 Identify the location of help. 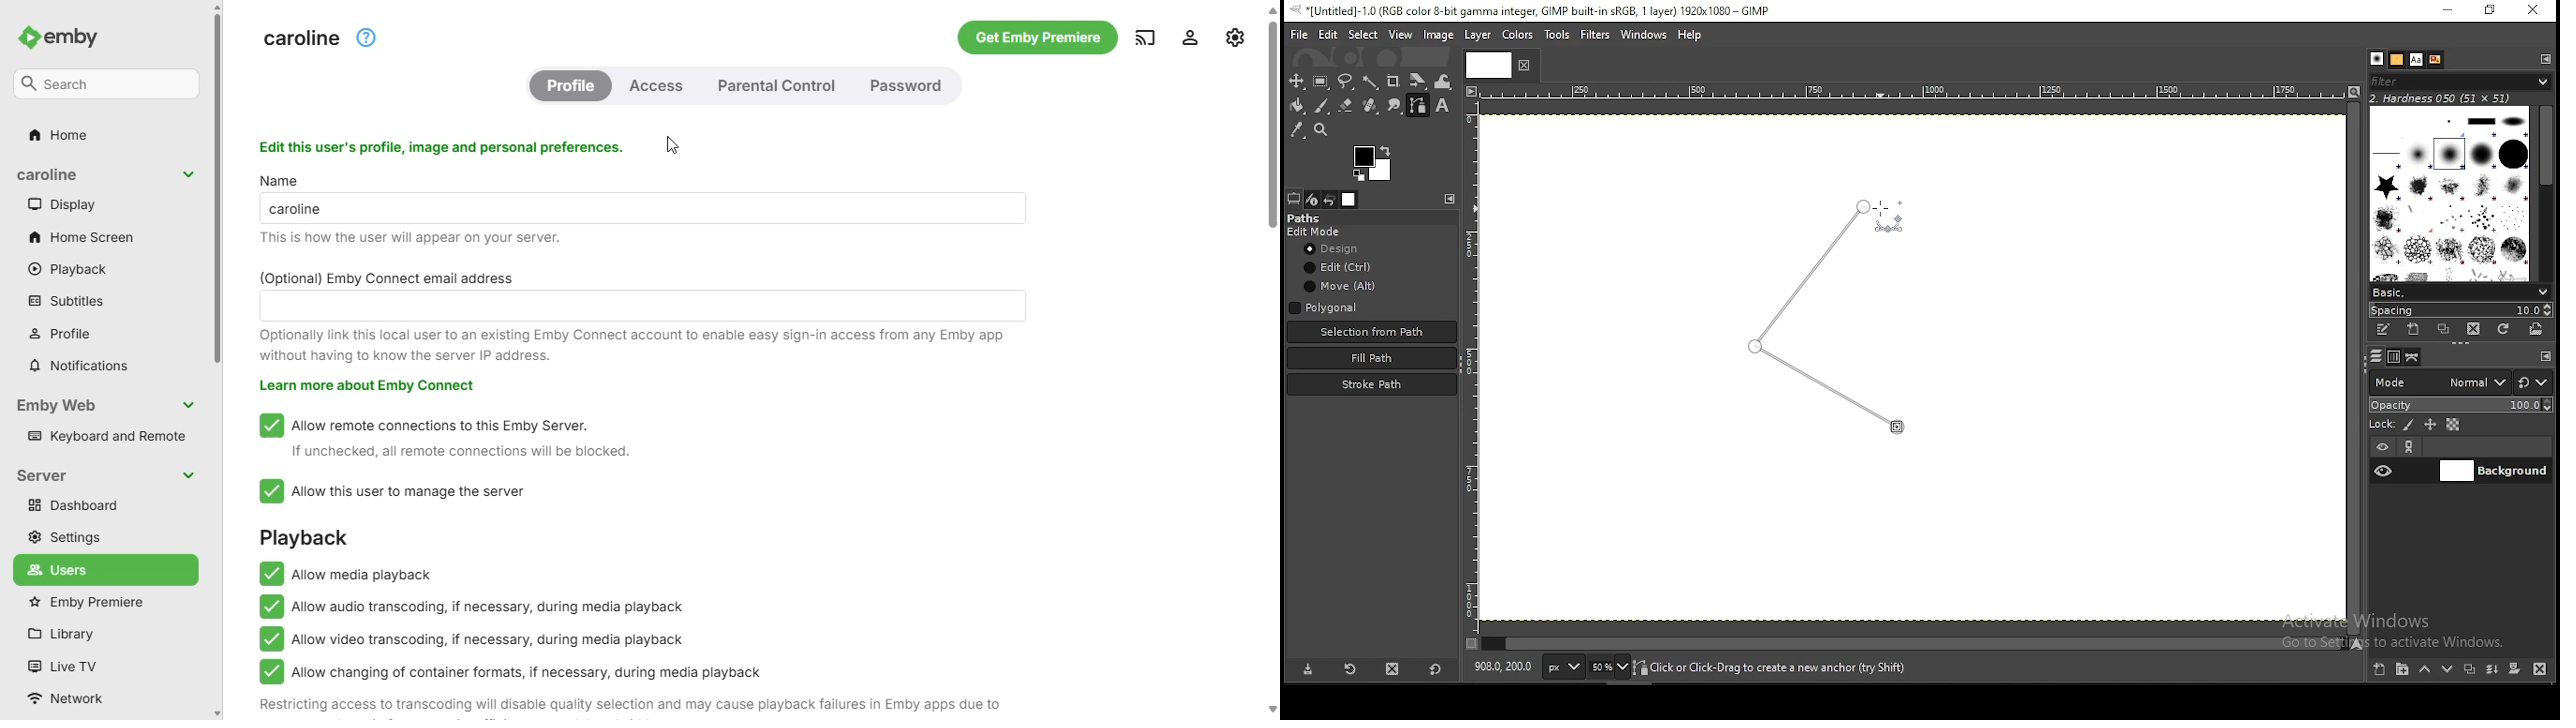
(1692, 33).